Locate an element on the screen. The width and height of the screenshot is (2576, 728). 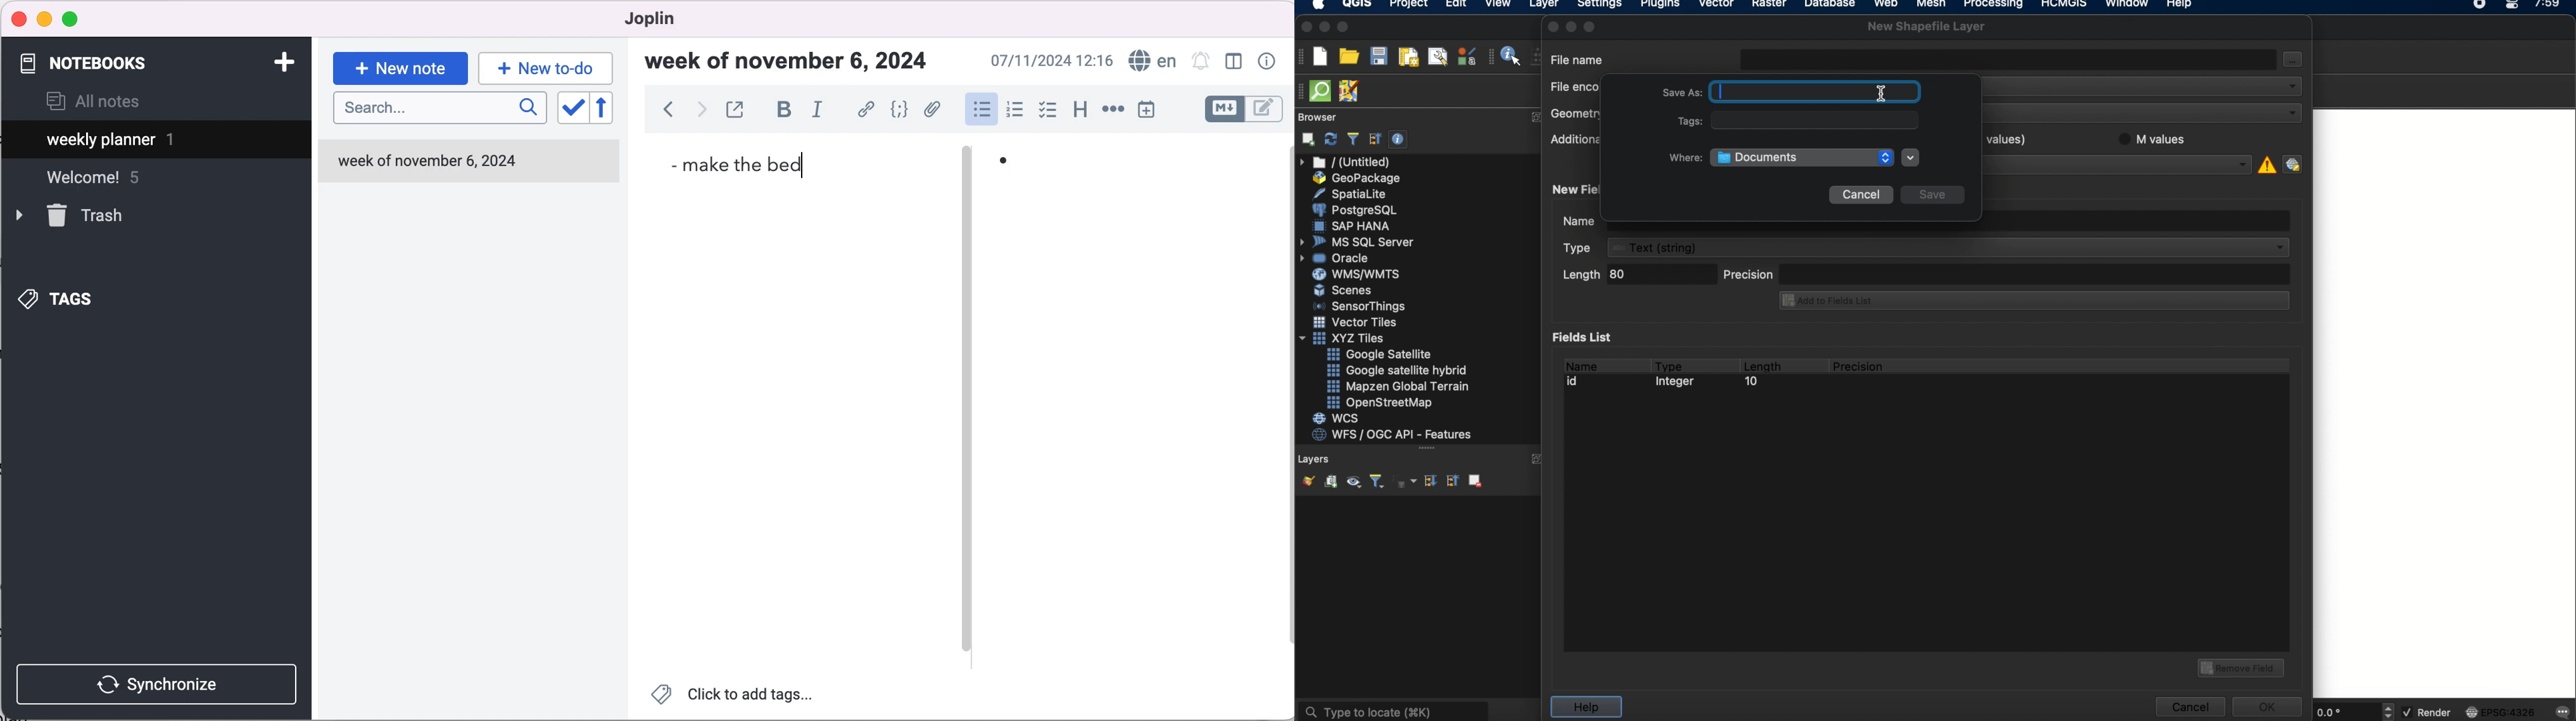
weekly planner 1 is located at coordinates (146, 141).